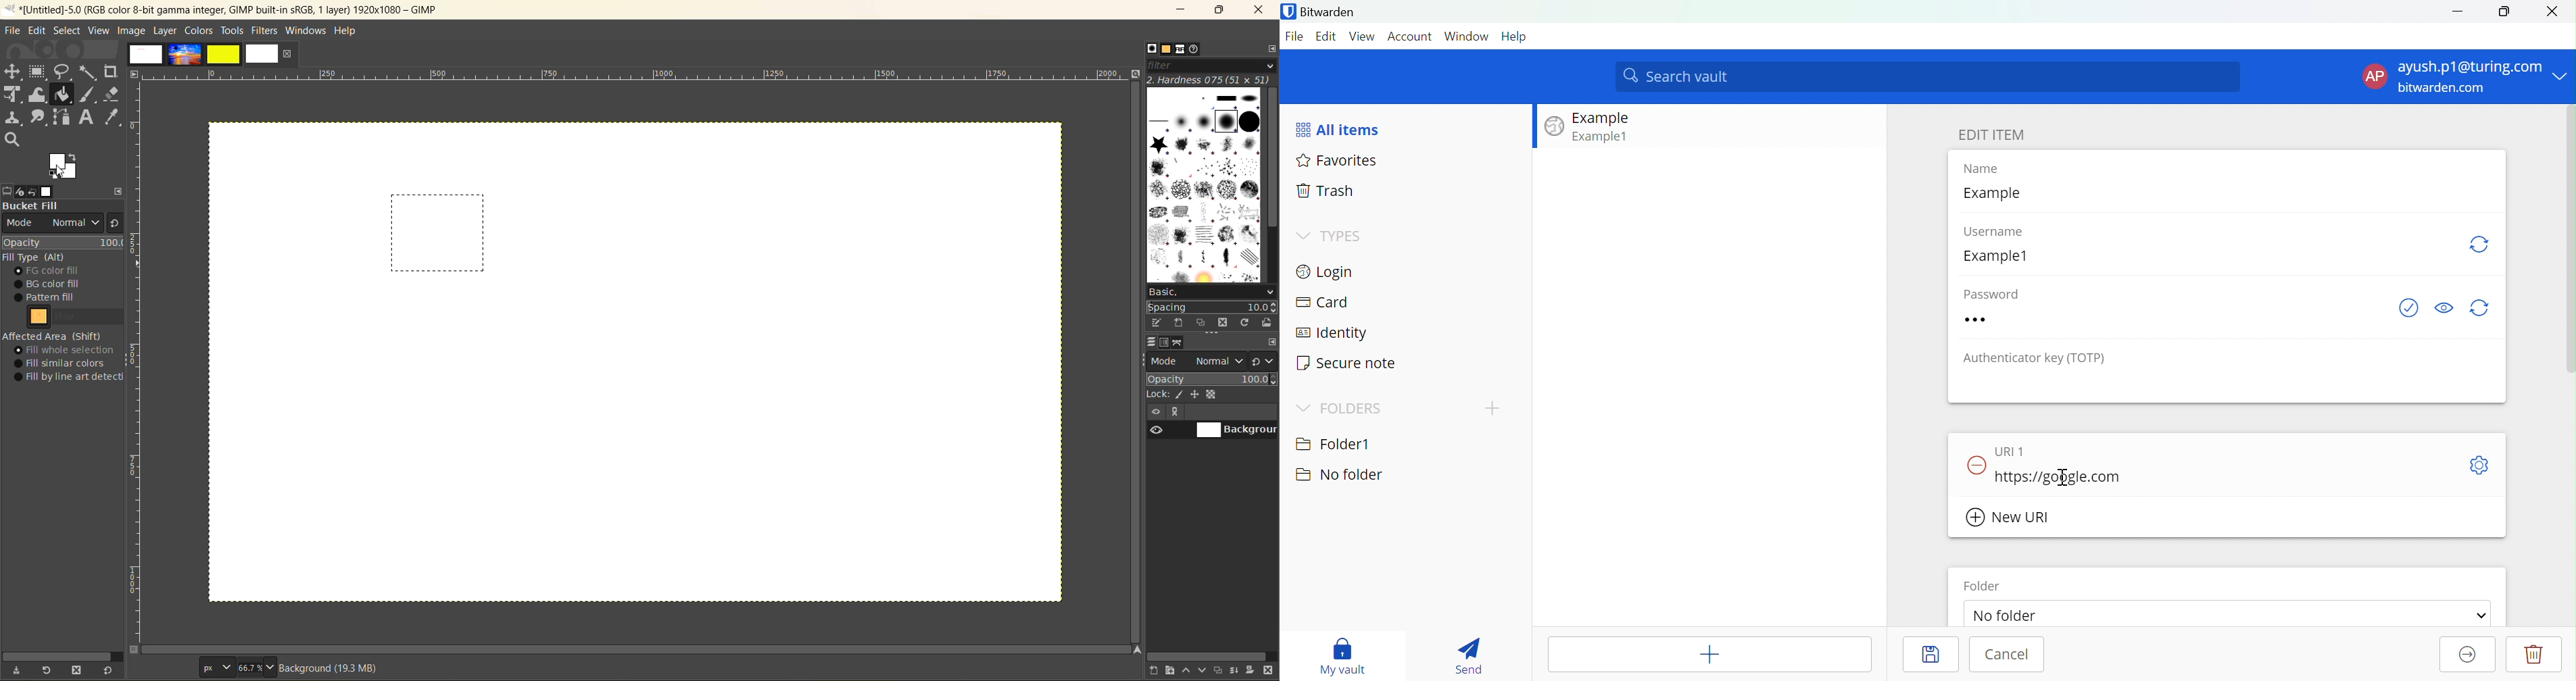 Image resolution: width=2576 pixels, height=700 pixels. What do you see at coordinates (1268, 324) in the screenshot?
I see `open brush image` at bounding box center [1268, 324].